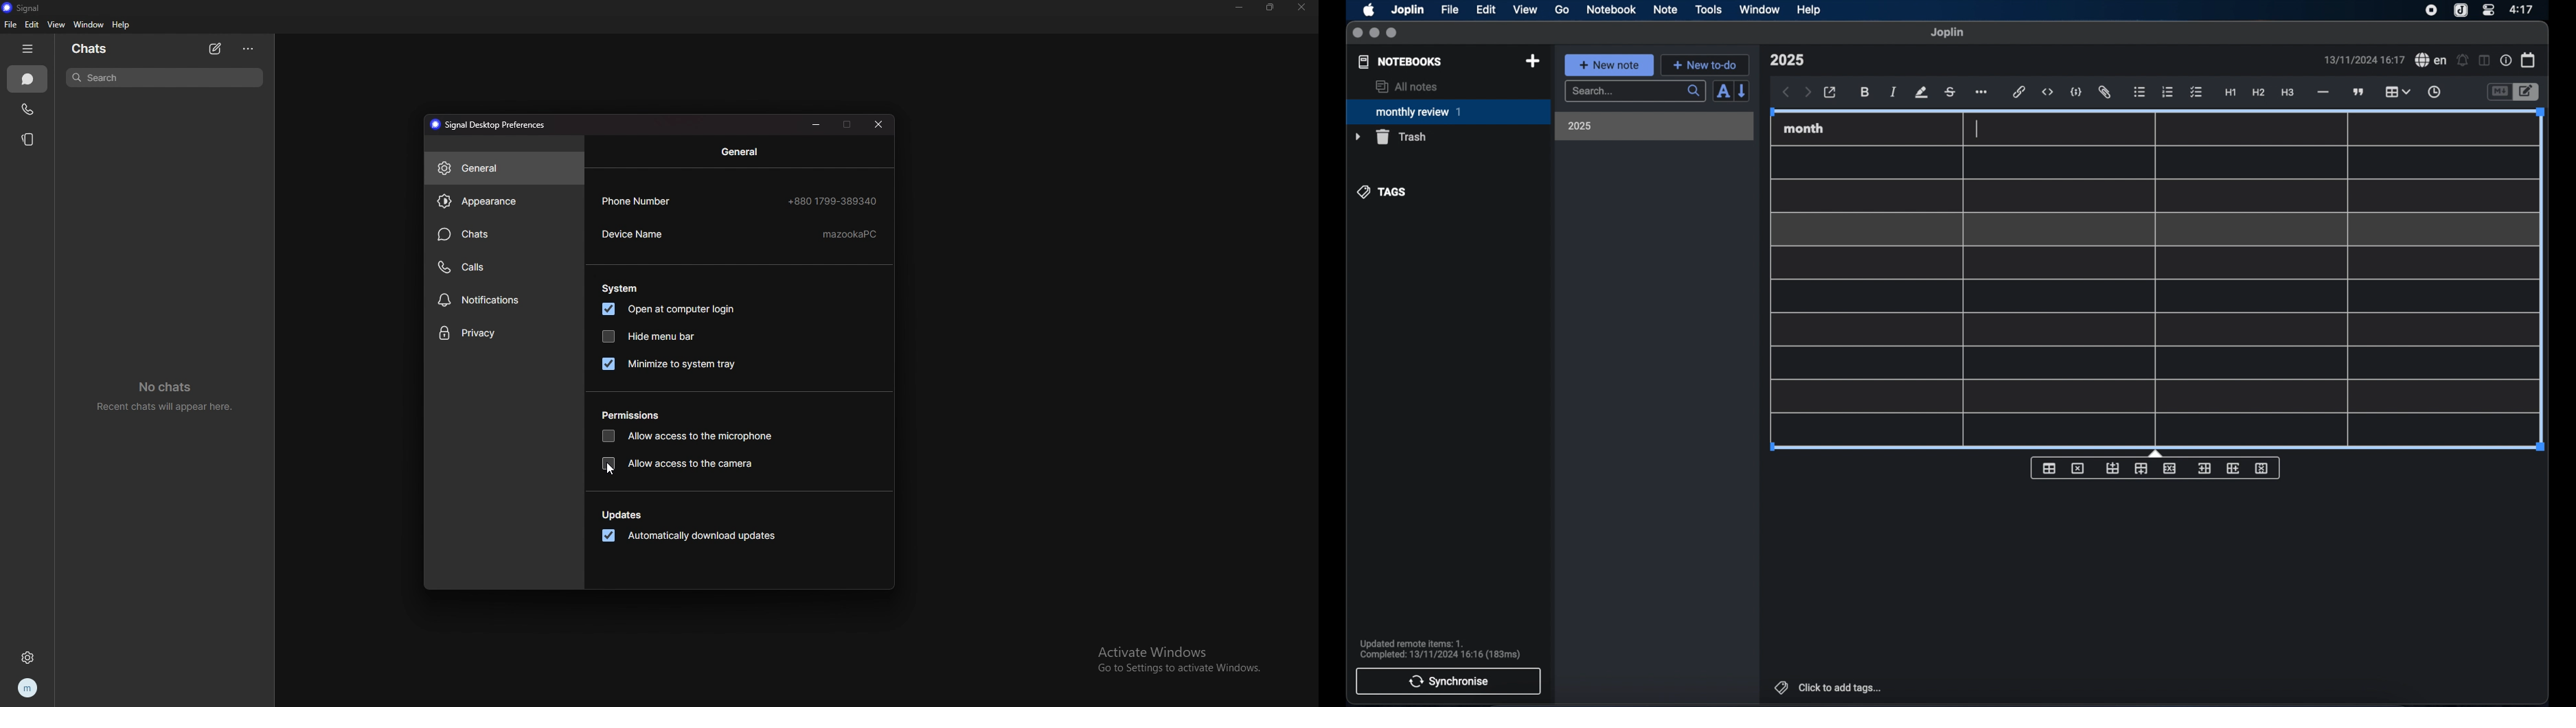 The image size is (2576, 728). Describe the element at coordinates (2499, 92) in the screenshot. I see `toggle editor` at that location.